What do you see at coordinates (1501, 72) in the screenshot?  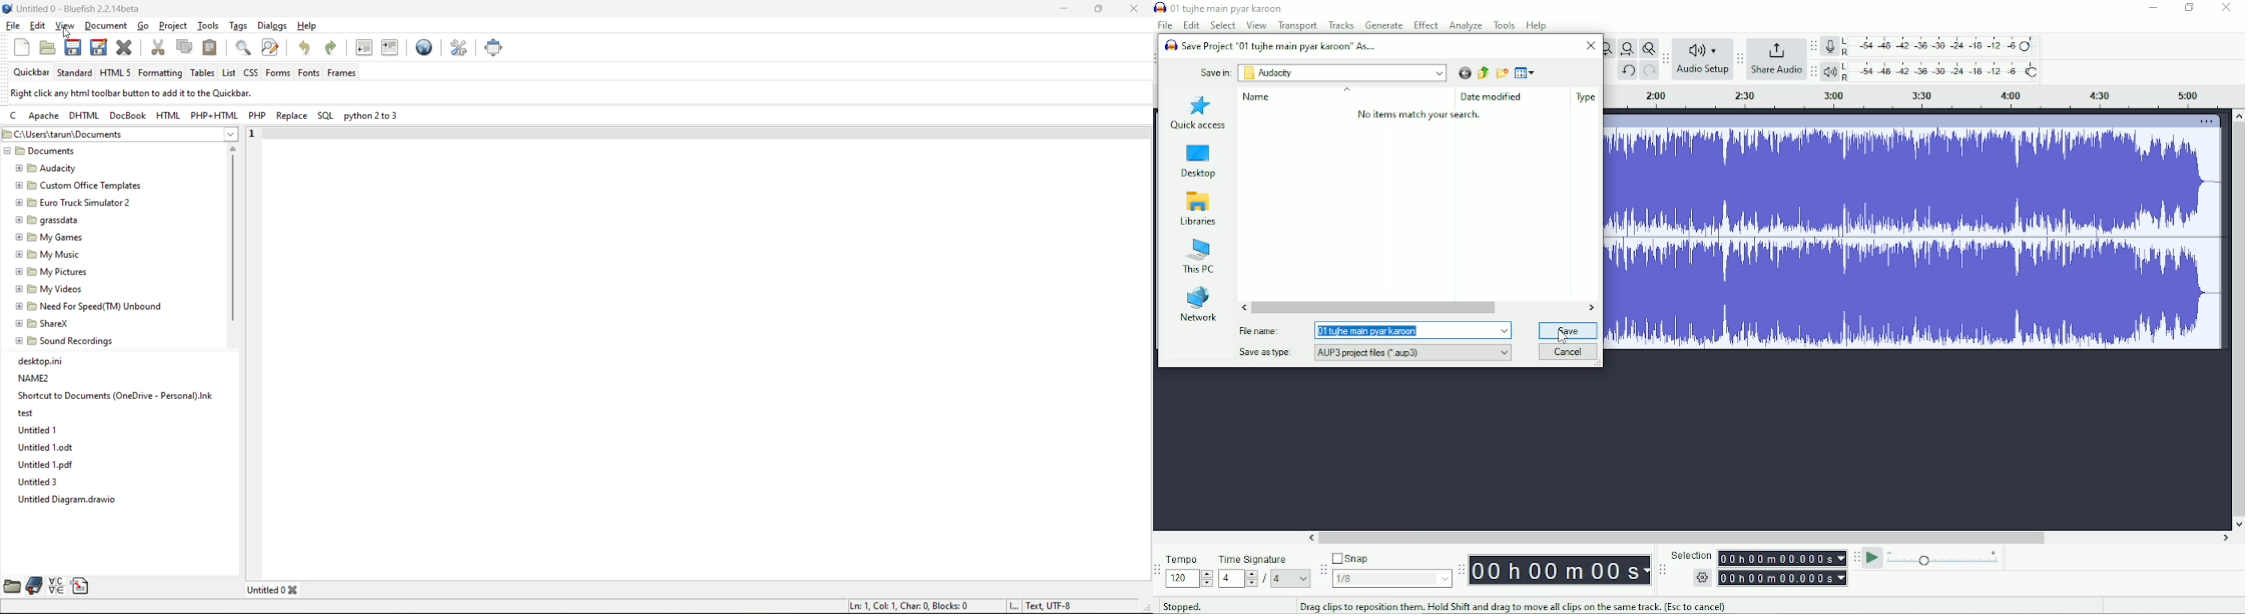 I see `Create new folder` at bounding box center [1501, 72].